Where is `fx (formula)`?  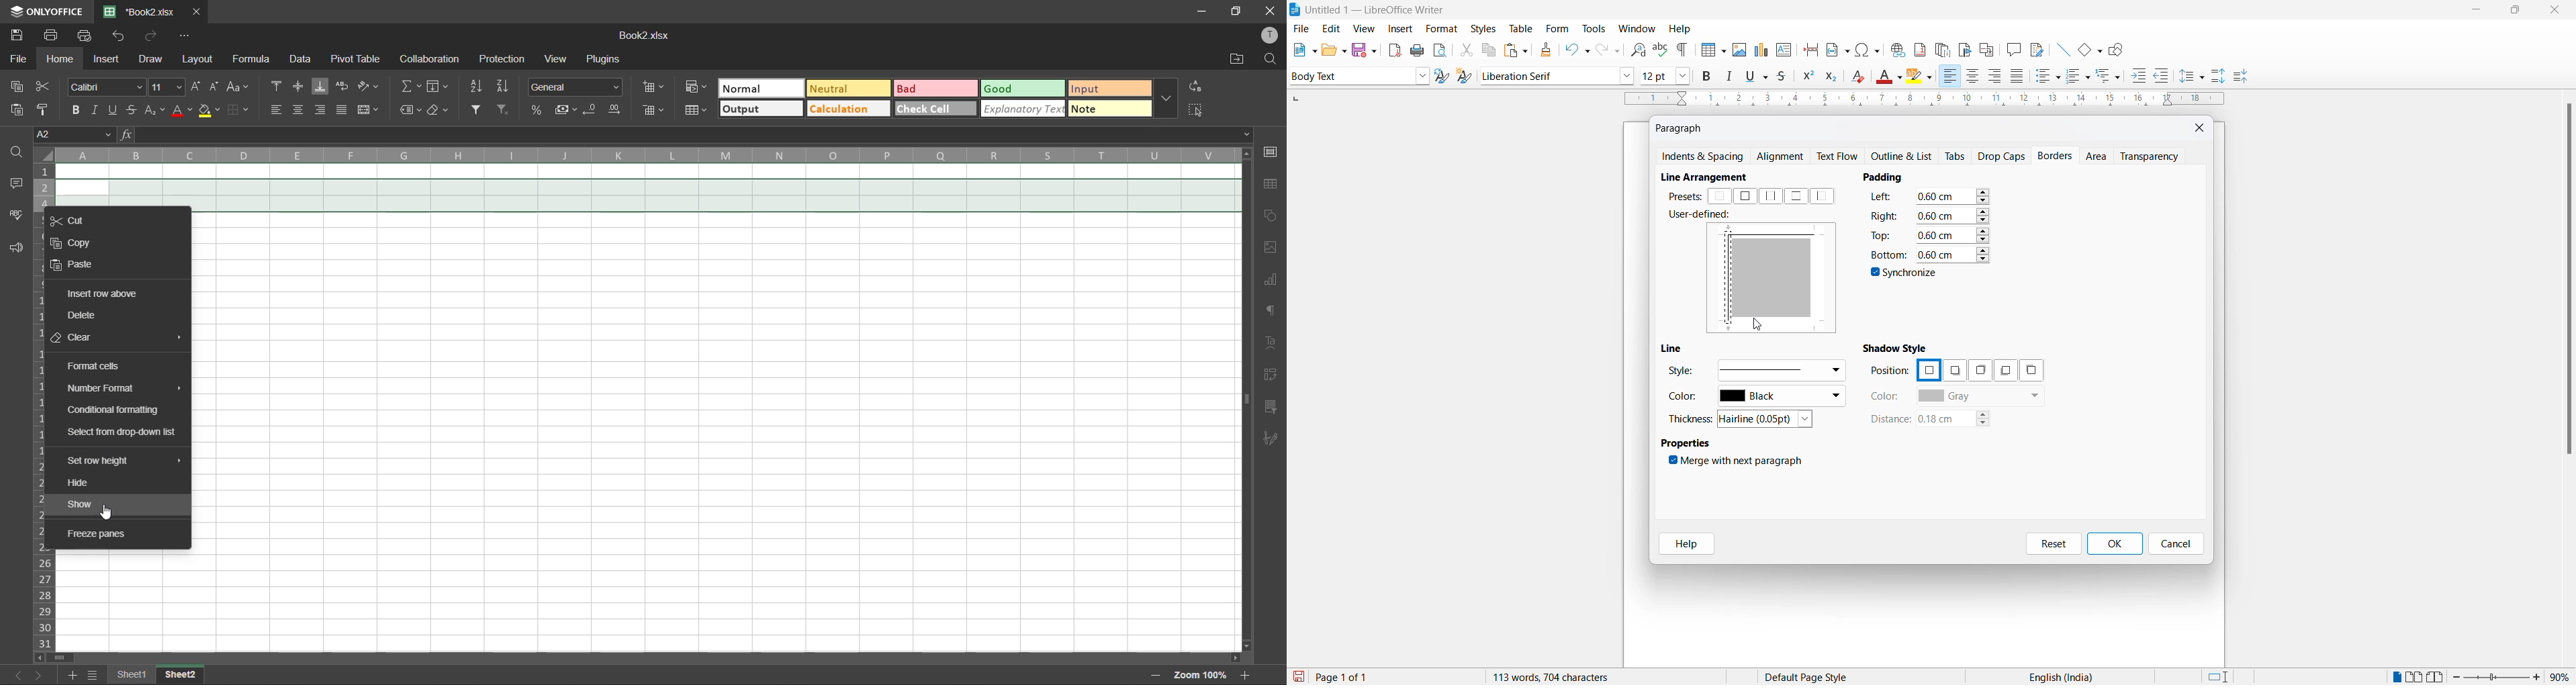 fx (formula) is located at coordinates (126, 135).